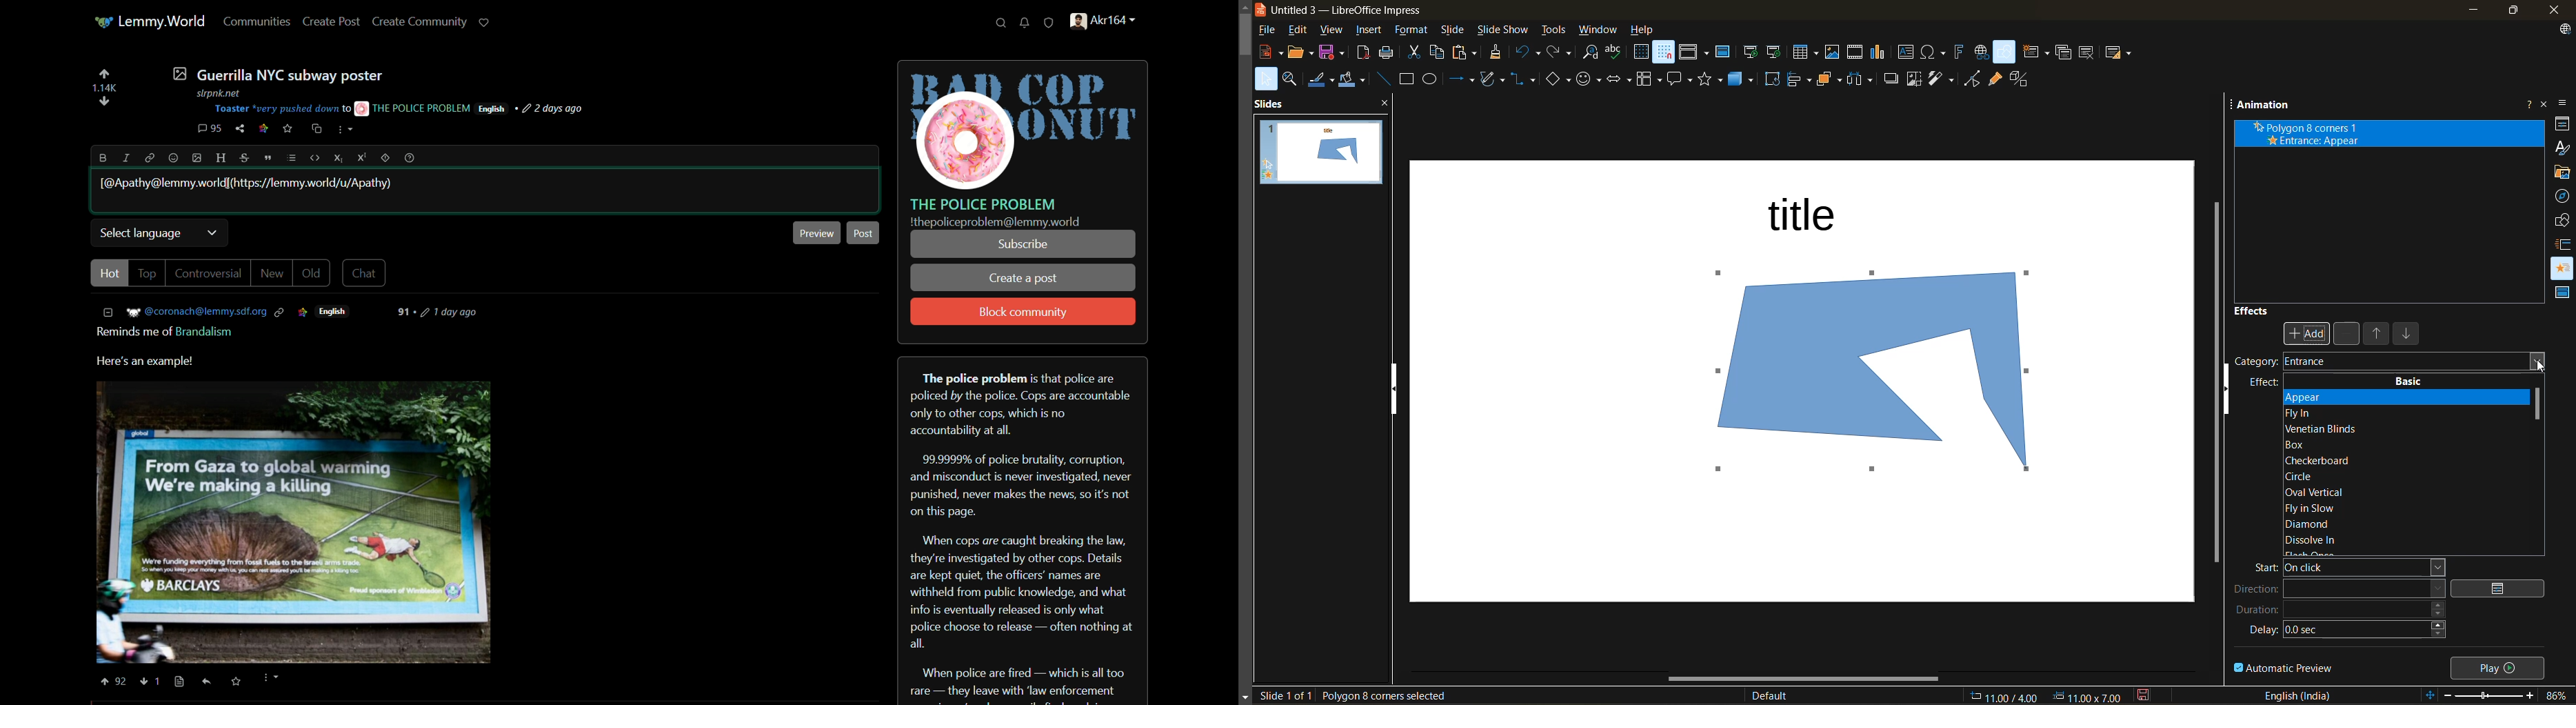  I want to click on rectangle, so click(1405, 79).